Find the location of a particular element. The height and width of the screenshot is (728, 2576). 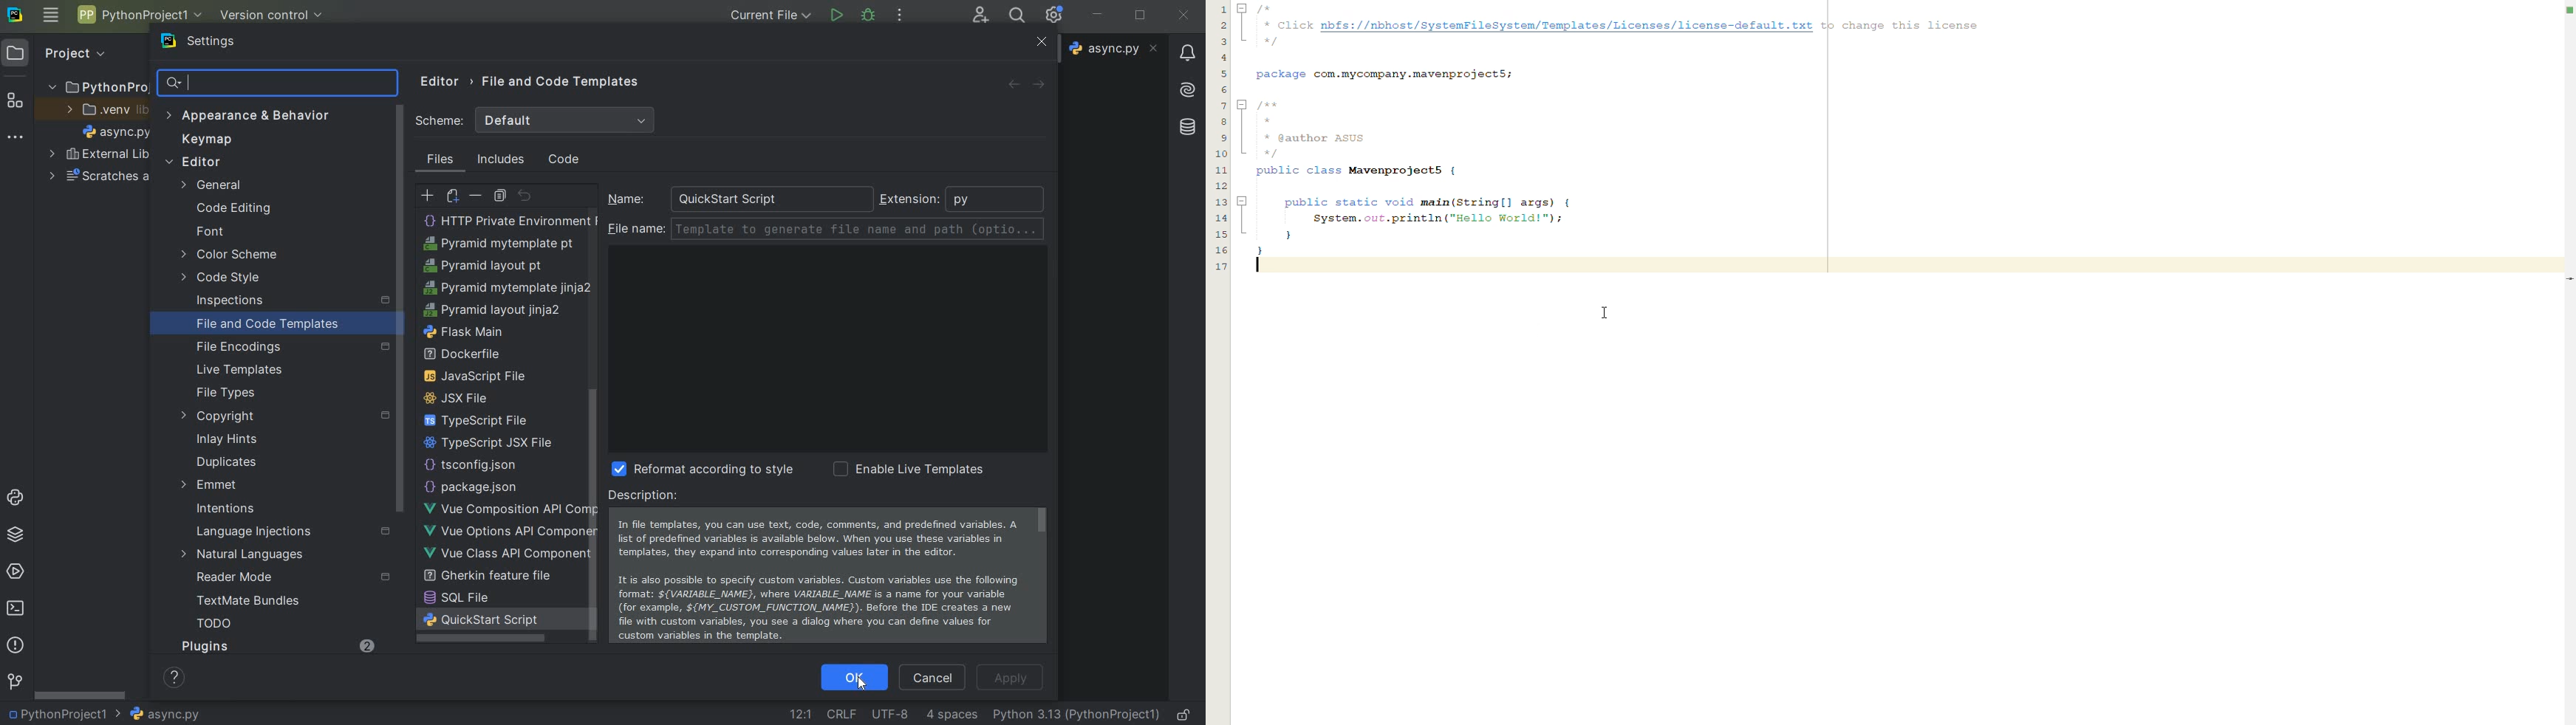

pyramid layout jinja2 is located at coordinates (490, 616).